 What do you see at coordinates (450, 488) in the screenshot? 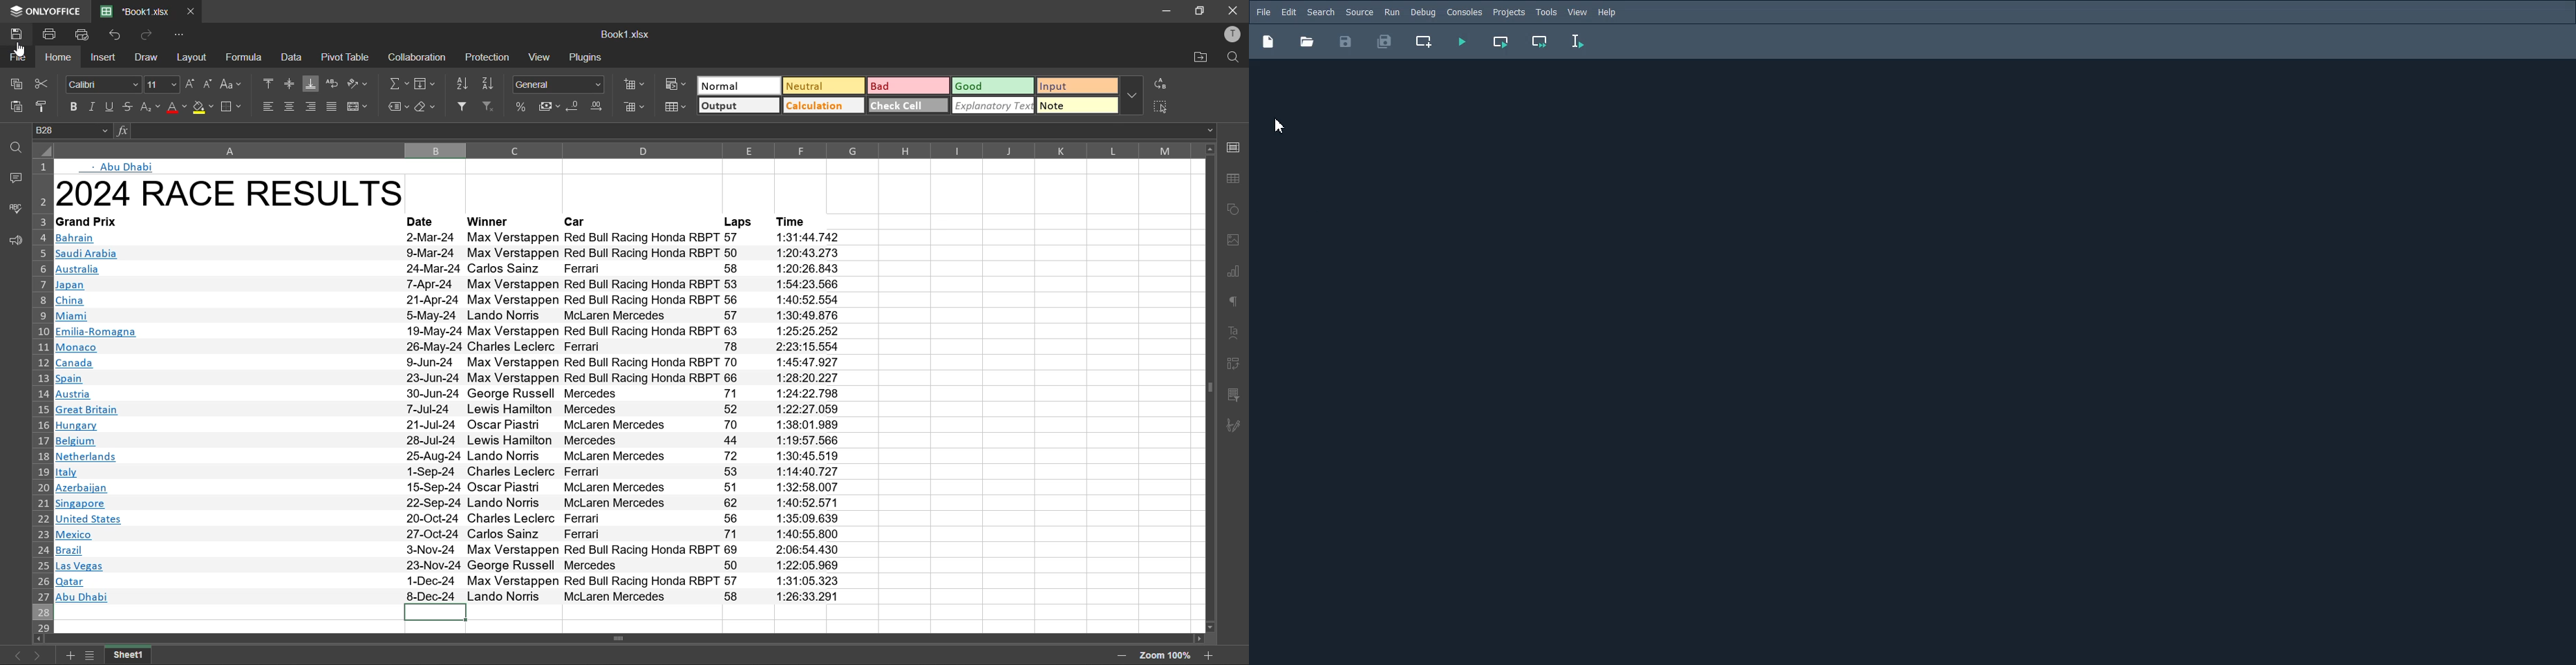
I see `Azerbaijan 19-Sep-24 Oscar rFiastn McLaren Mercedes 21 1:32:98.007` at bounding box center [450, 488].